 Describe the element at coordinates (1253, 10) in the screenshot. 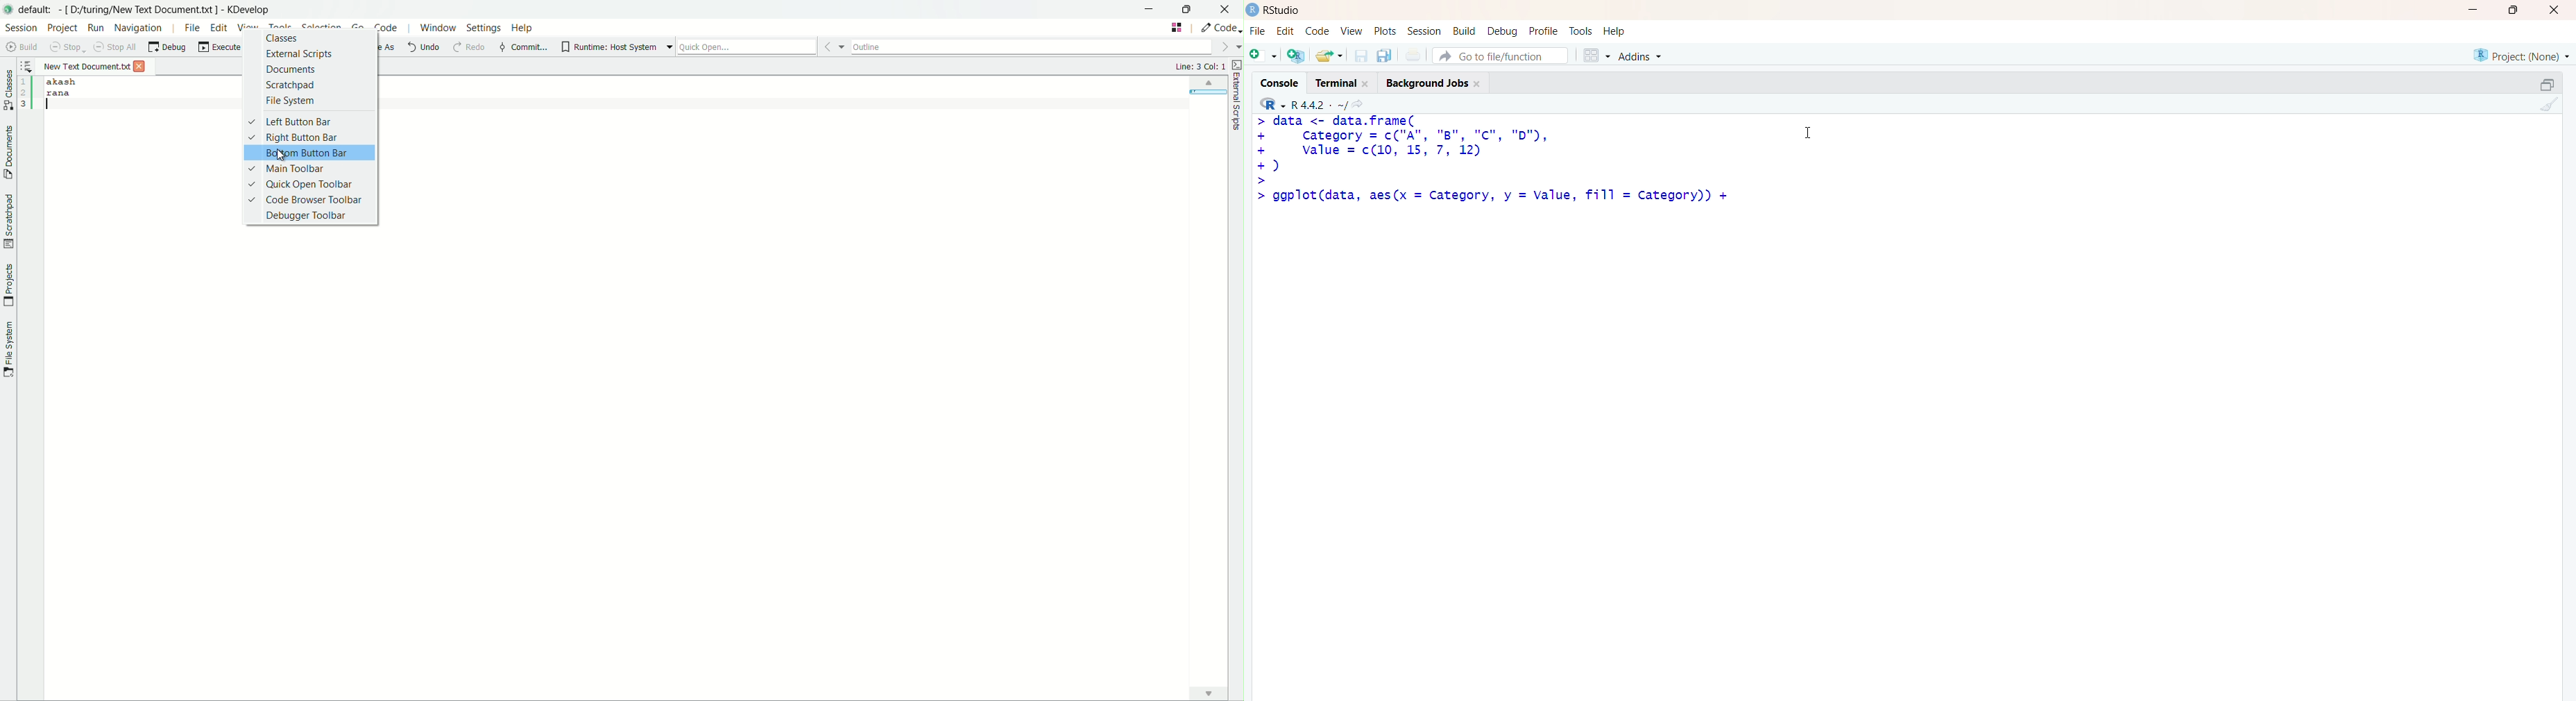

I see `logo` at that location.